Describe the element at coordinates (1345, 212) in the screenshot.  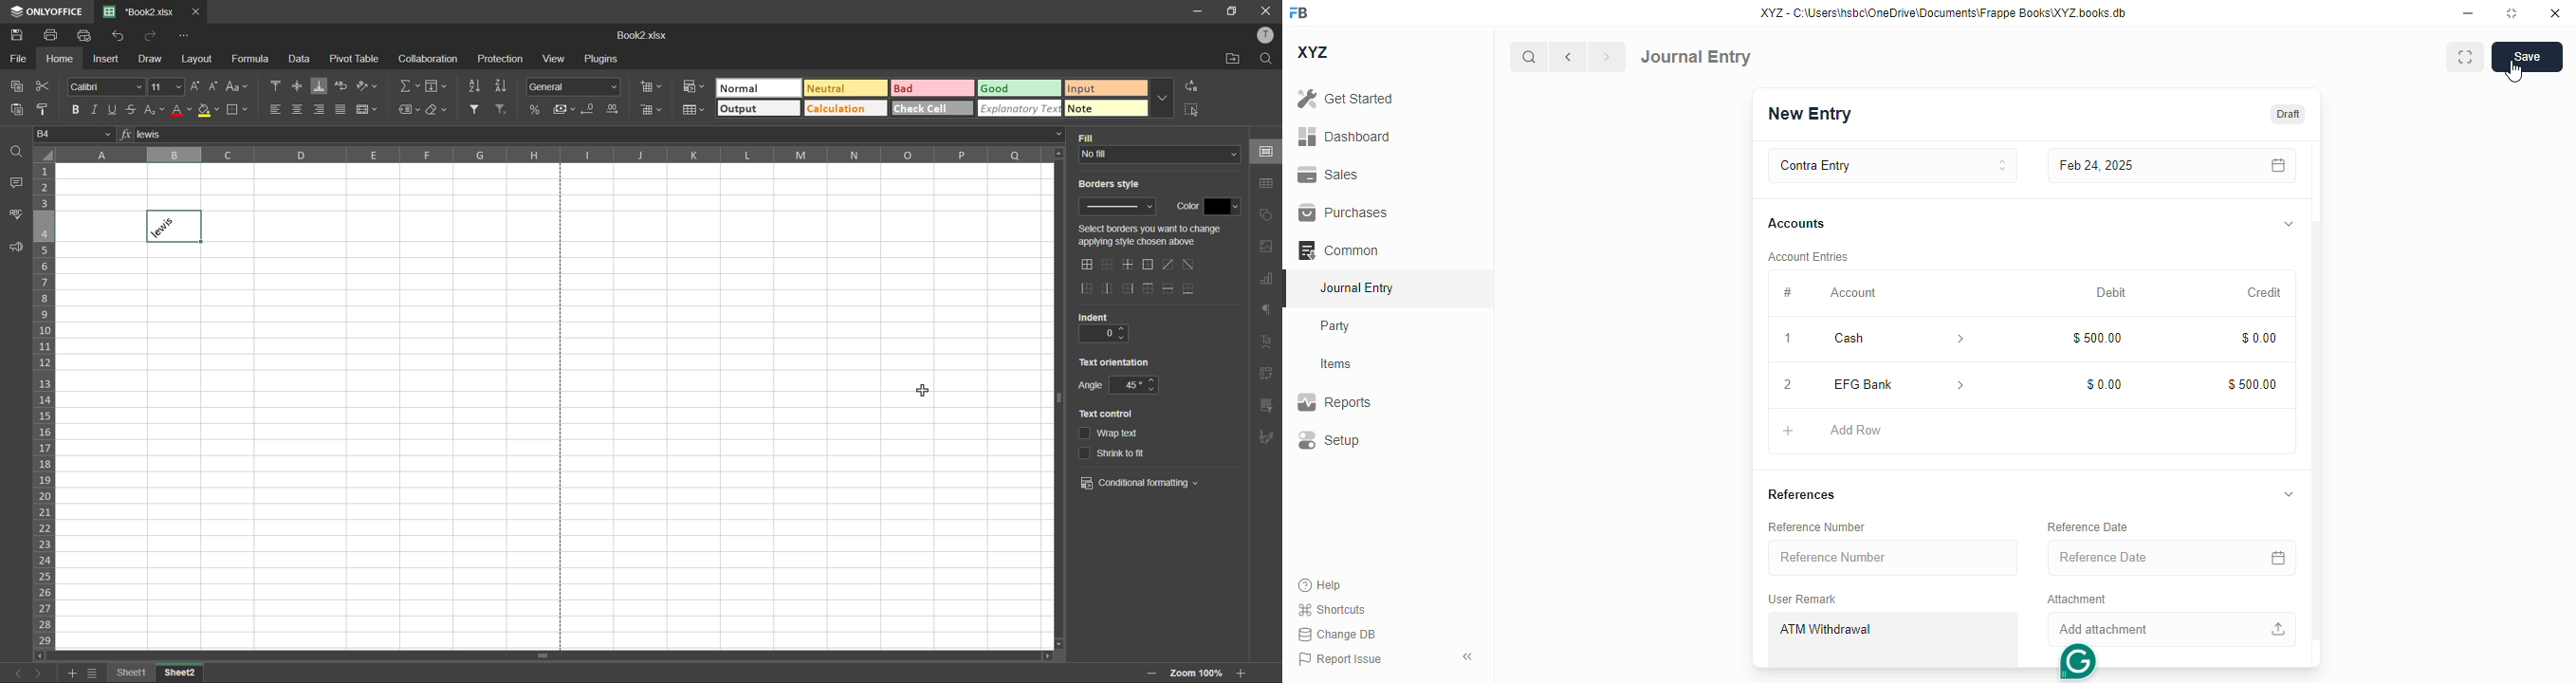
I see `purchases` at that location.